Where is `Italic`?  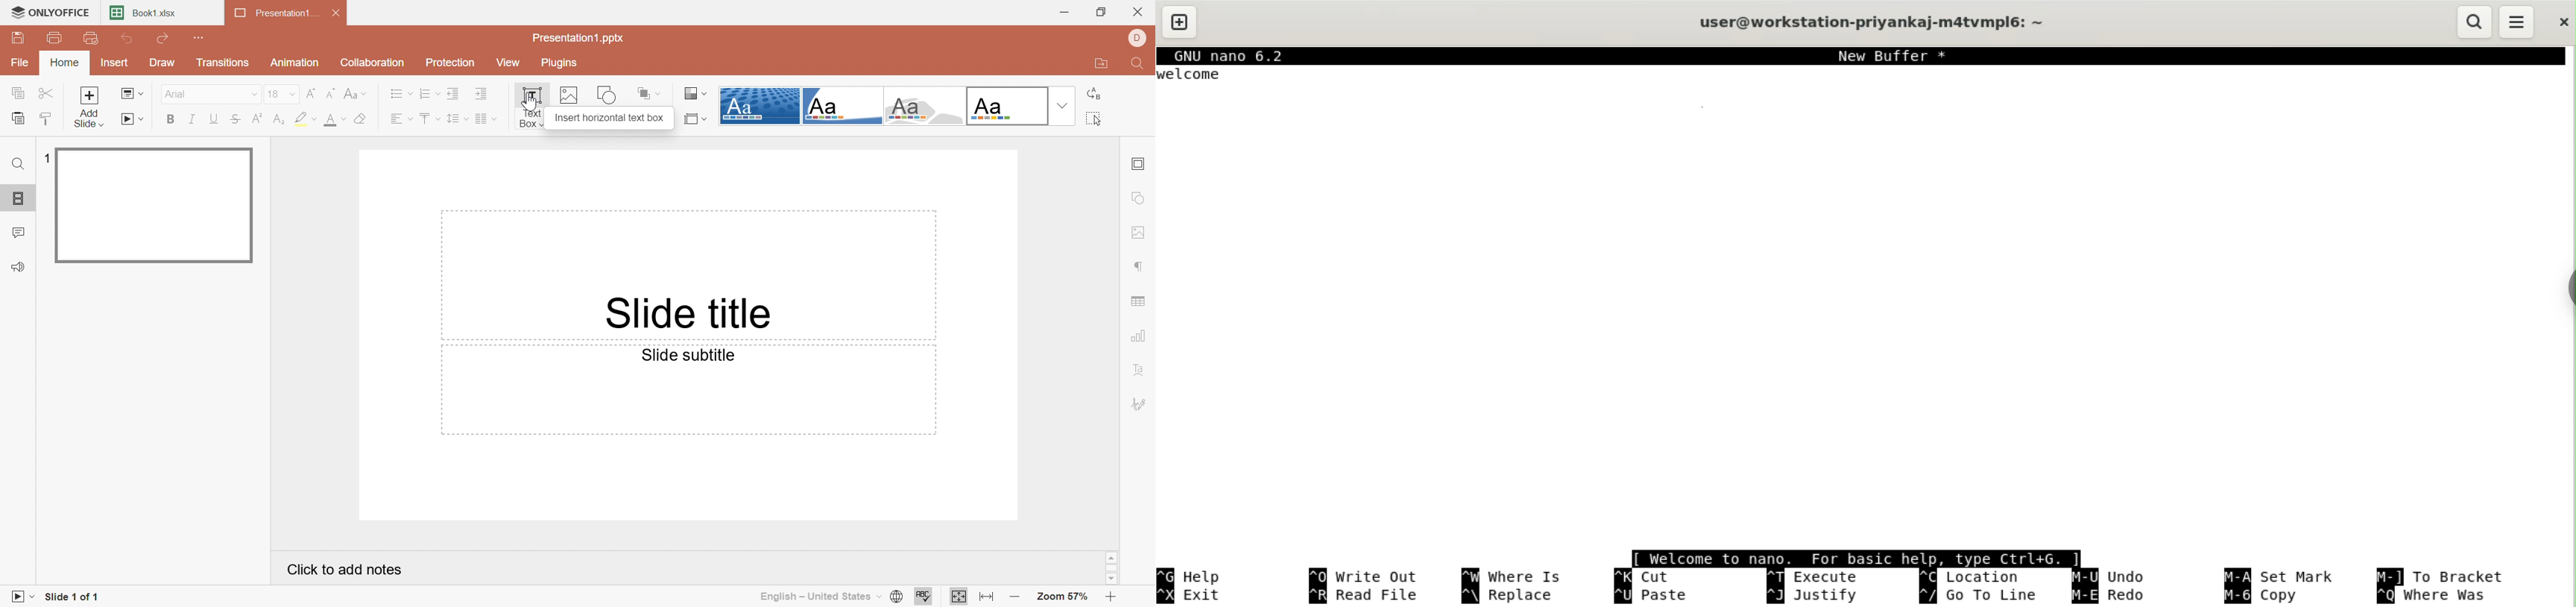 Italic is located at coordinates (194, 119).